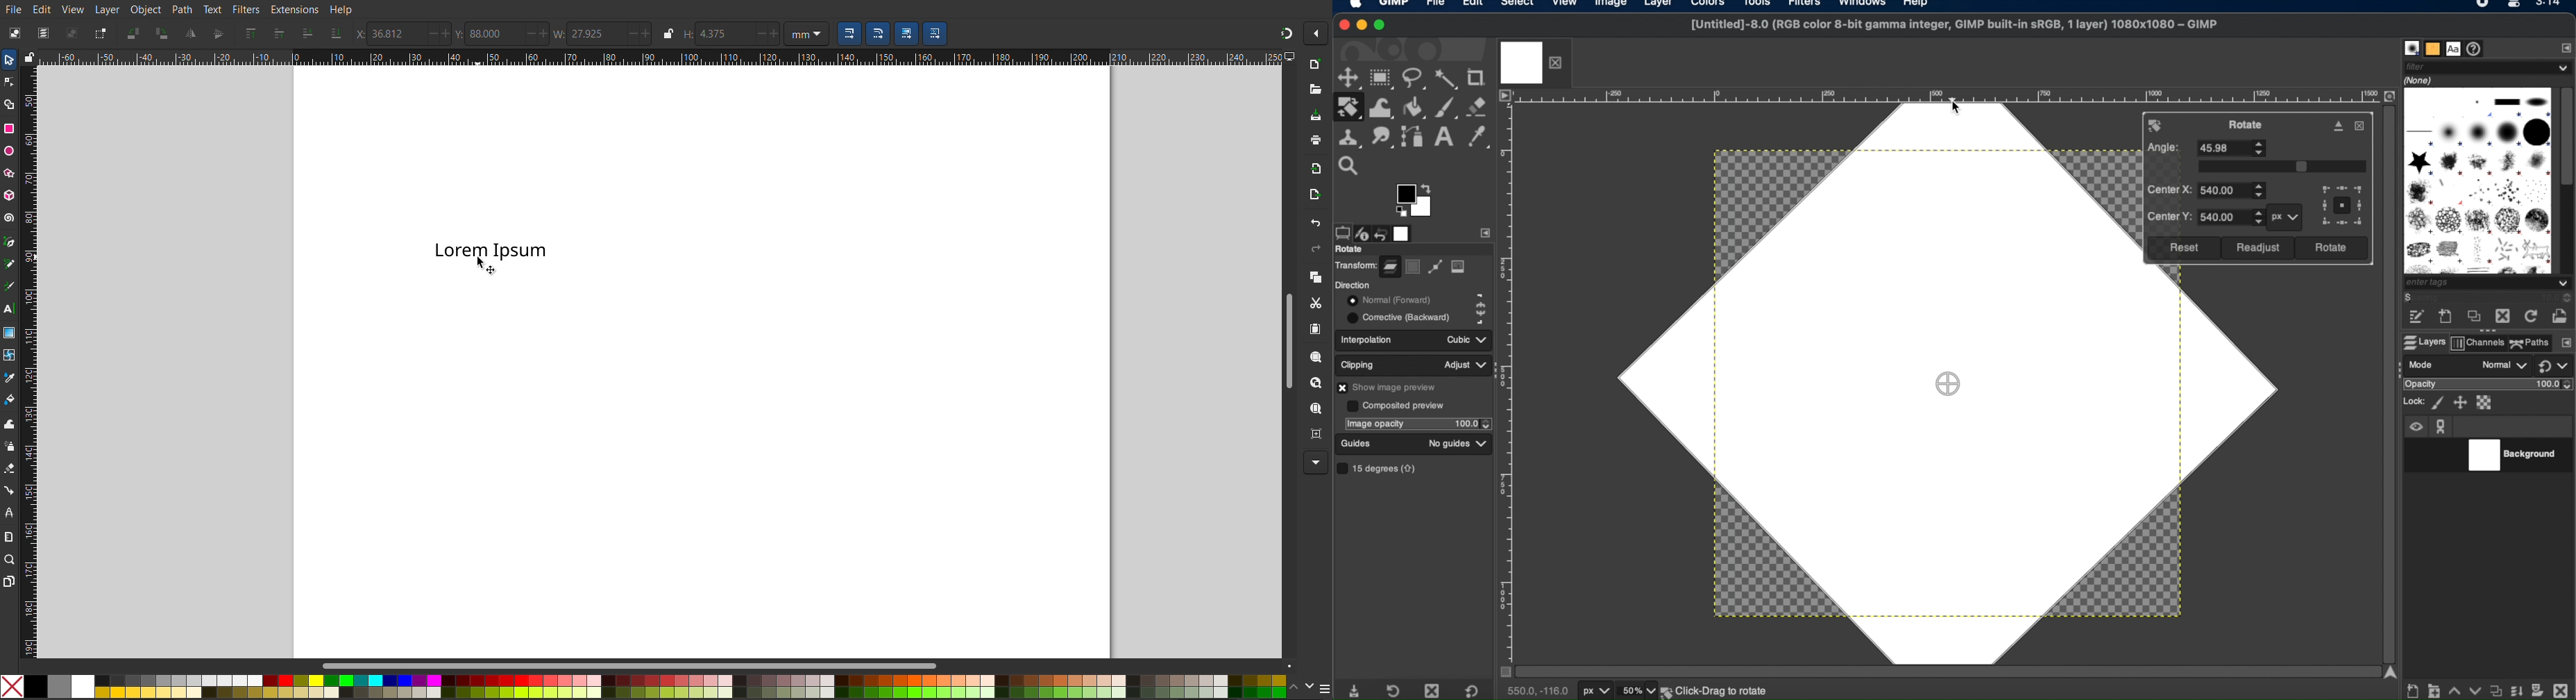  Describe the element at coordinates (1314, 197) in the screenshot. I see `Open Export` at that location.